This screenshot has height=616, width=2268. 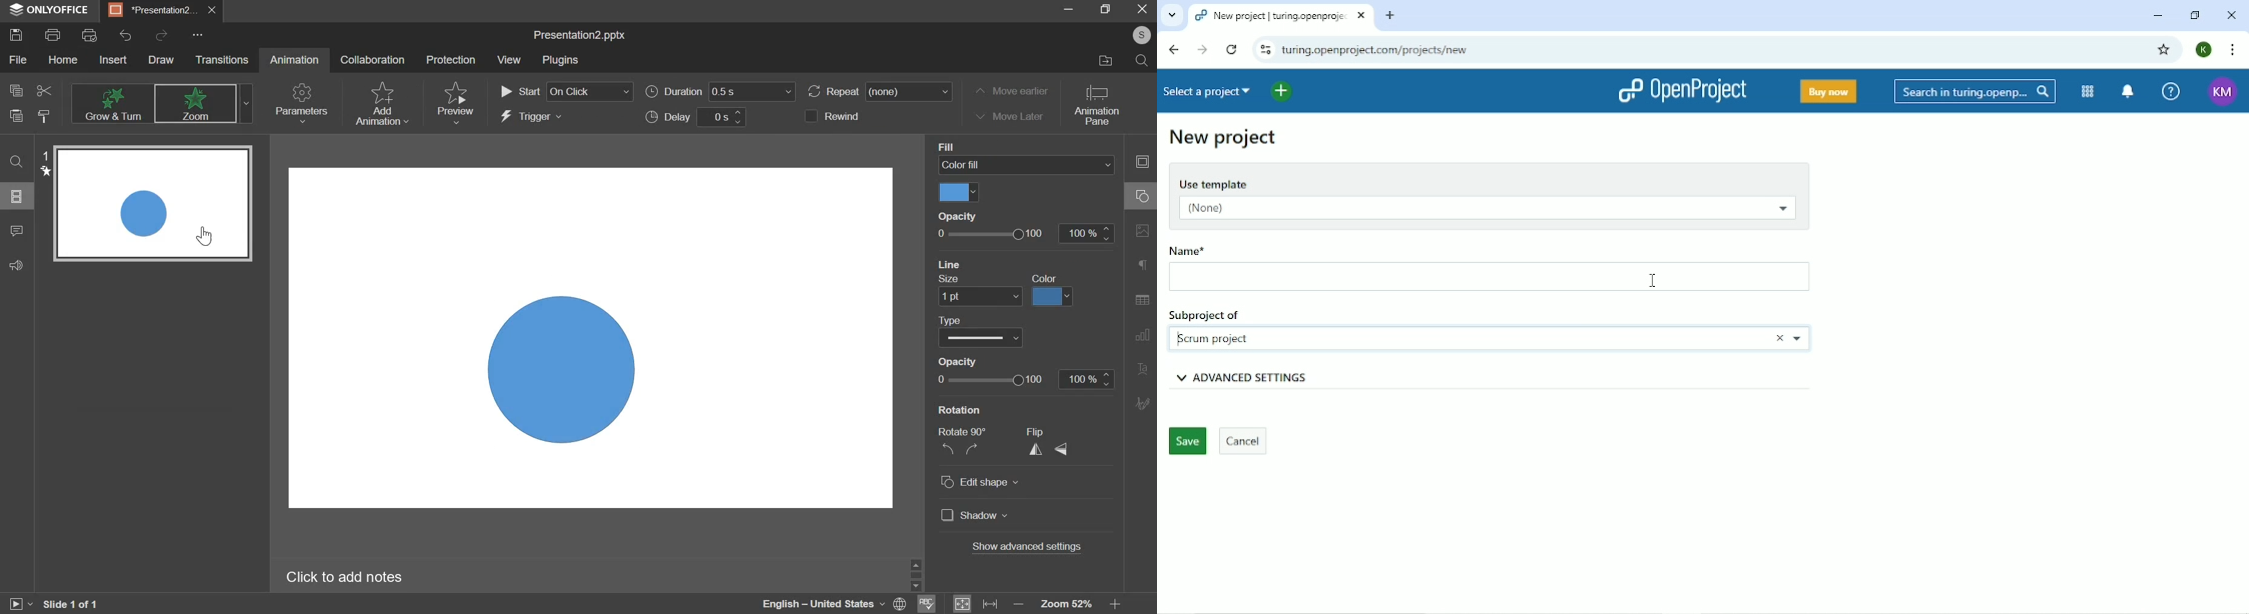 I want to click on Hol, so click(x=64, y=62).